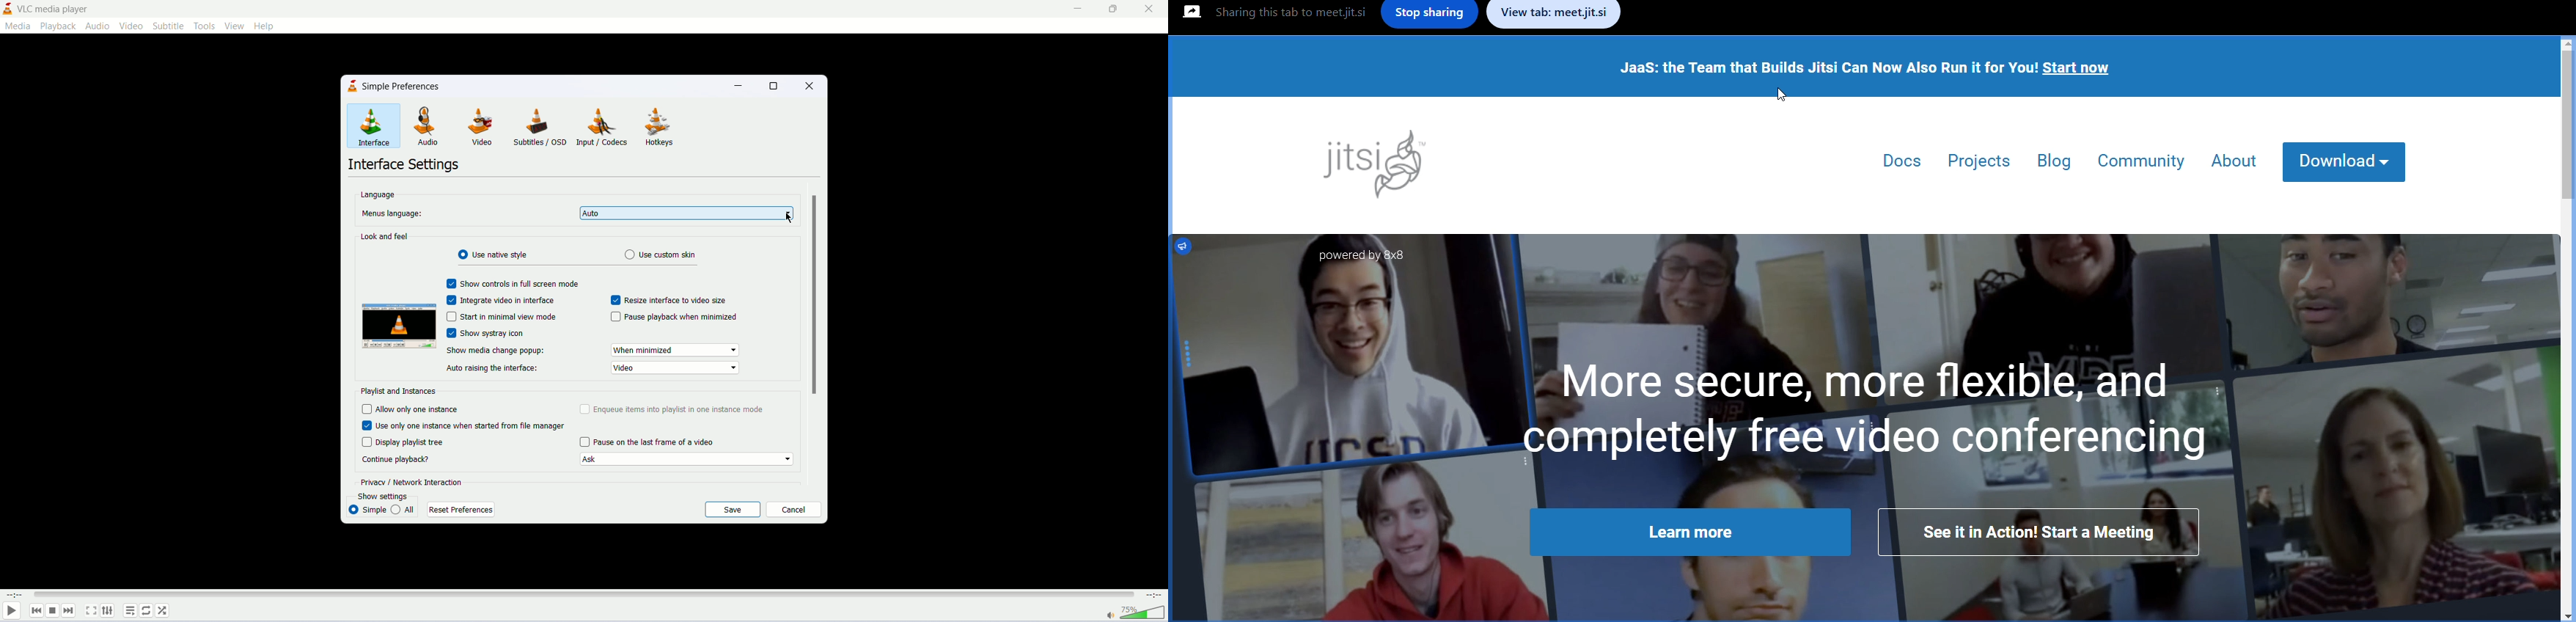  What do you see at coordinates (669, 300) in the screenshot?
I see `resize interface` at bounding box center [669, 300].